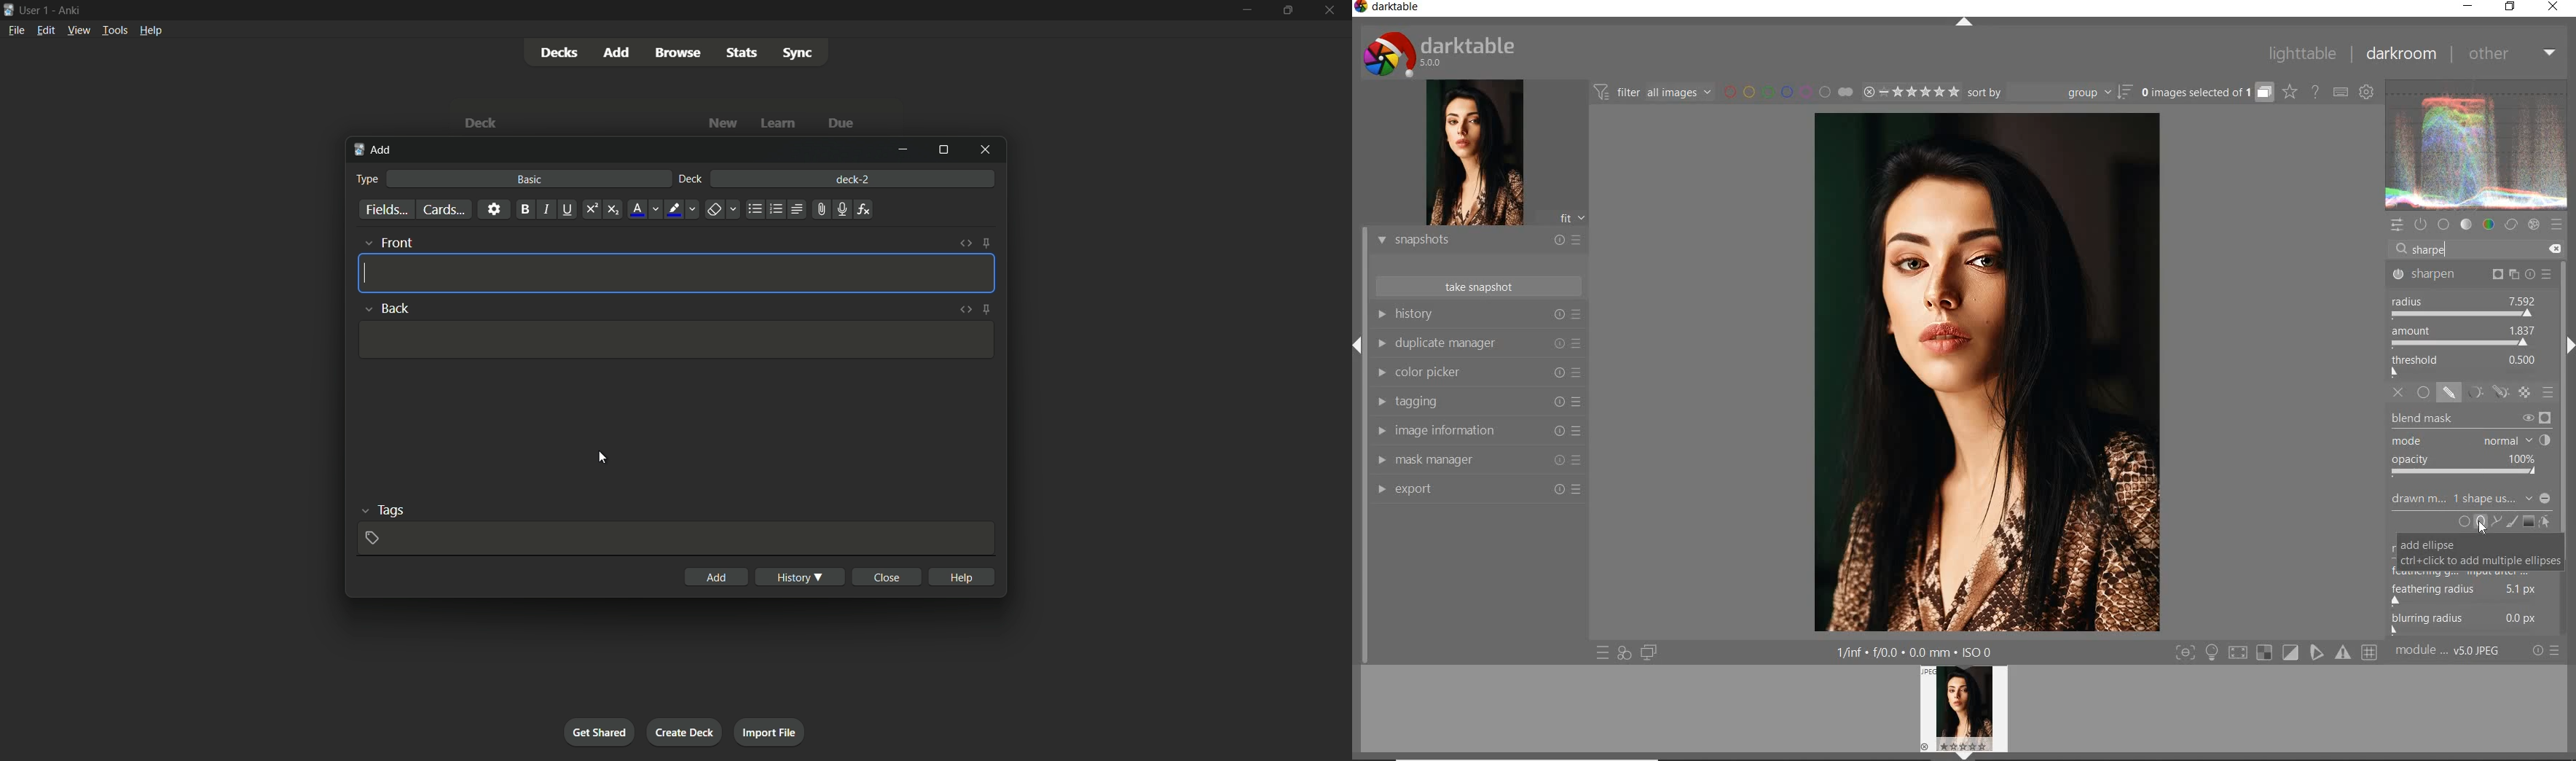 The height and width of the screenshot is (784, 2576). What do you see at coordinates (368, 180) in the screenshot?
I see `type` at bounding box center [368, 180].